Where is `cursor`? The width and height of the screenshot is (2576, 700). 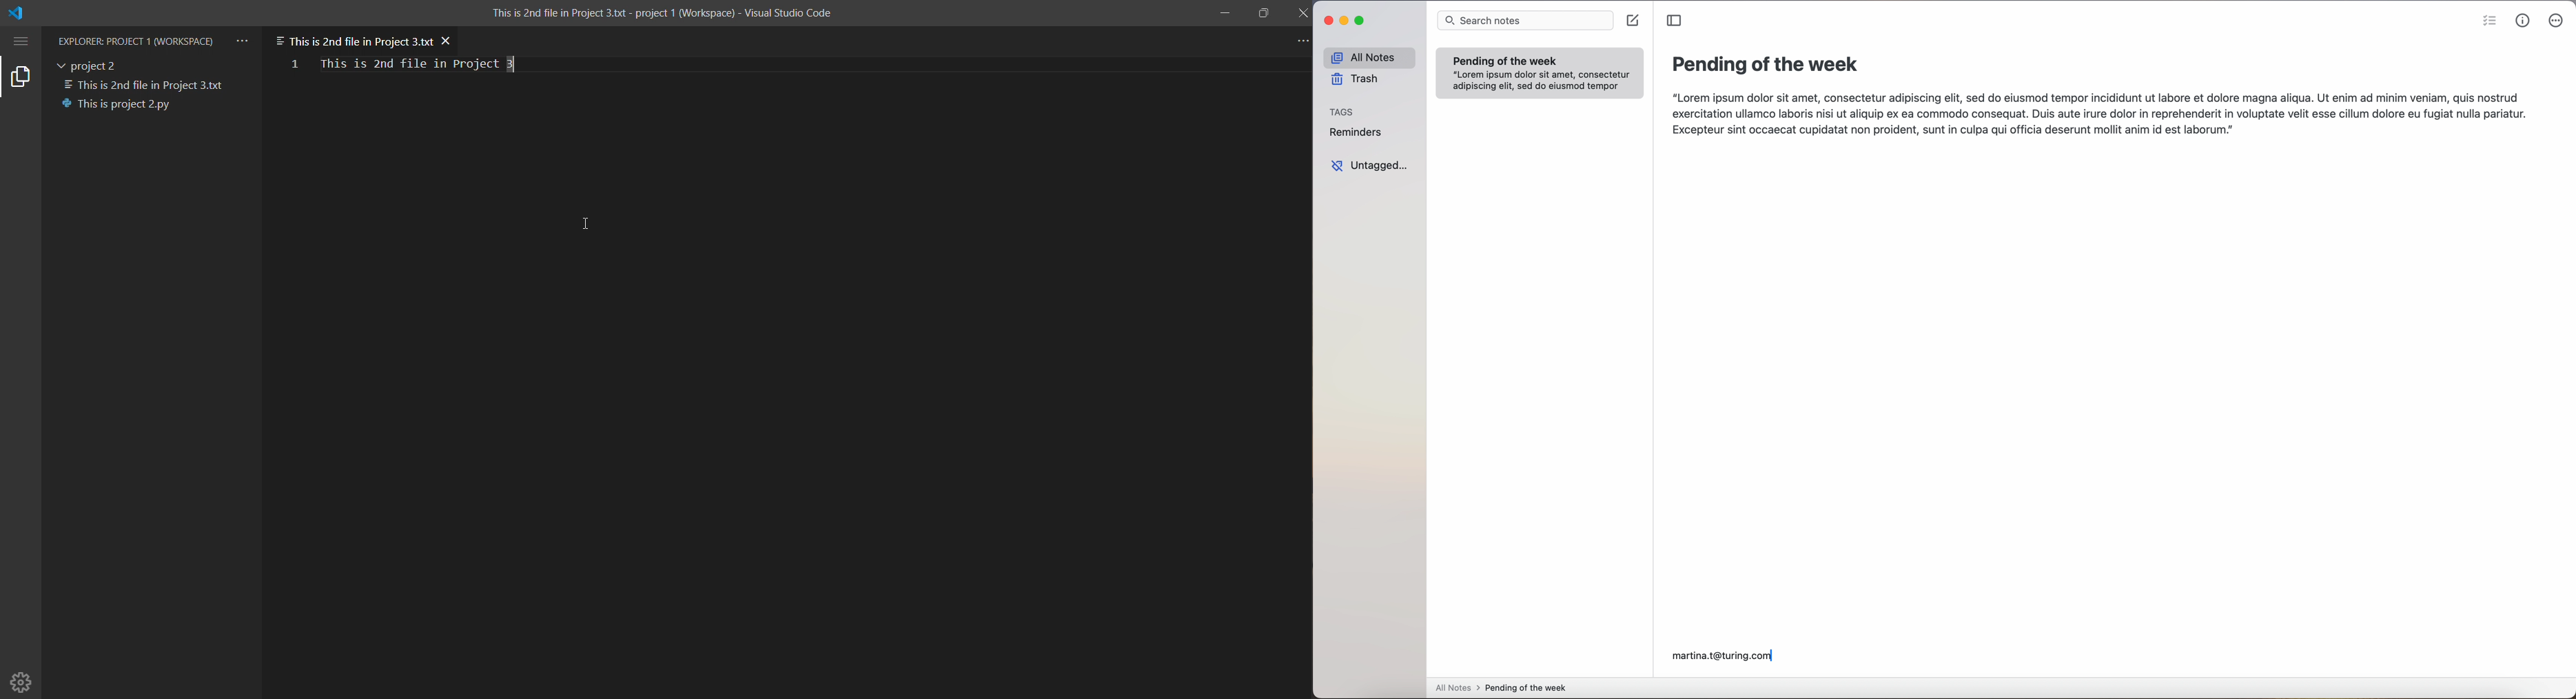
cursor is located at coordinates (591, 220).